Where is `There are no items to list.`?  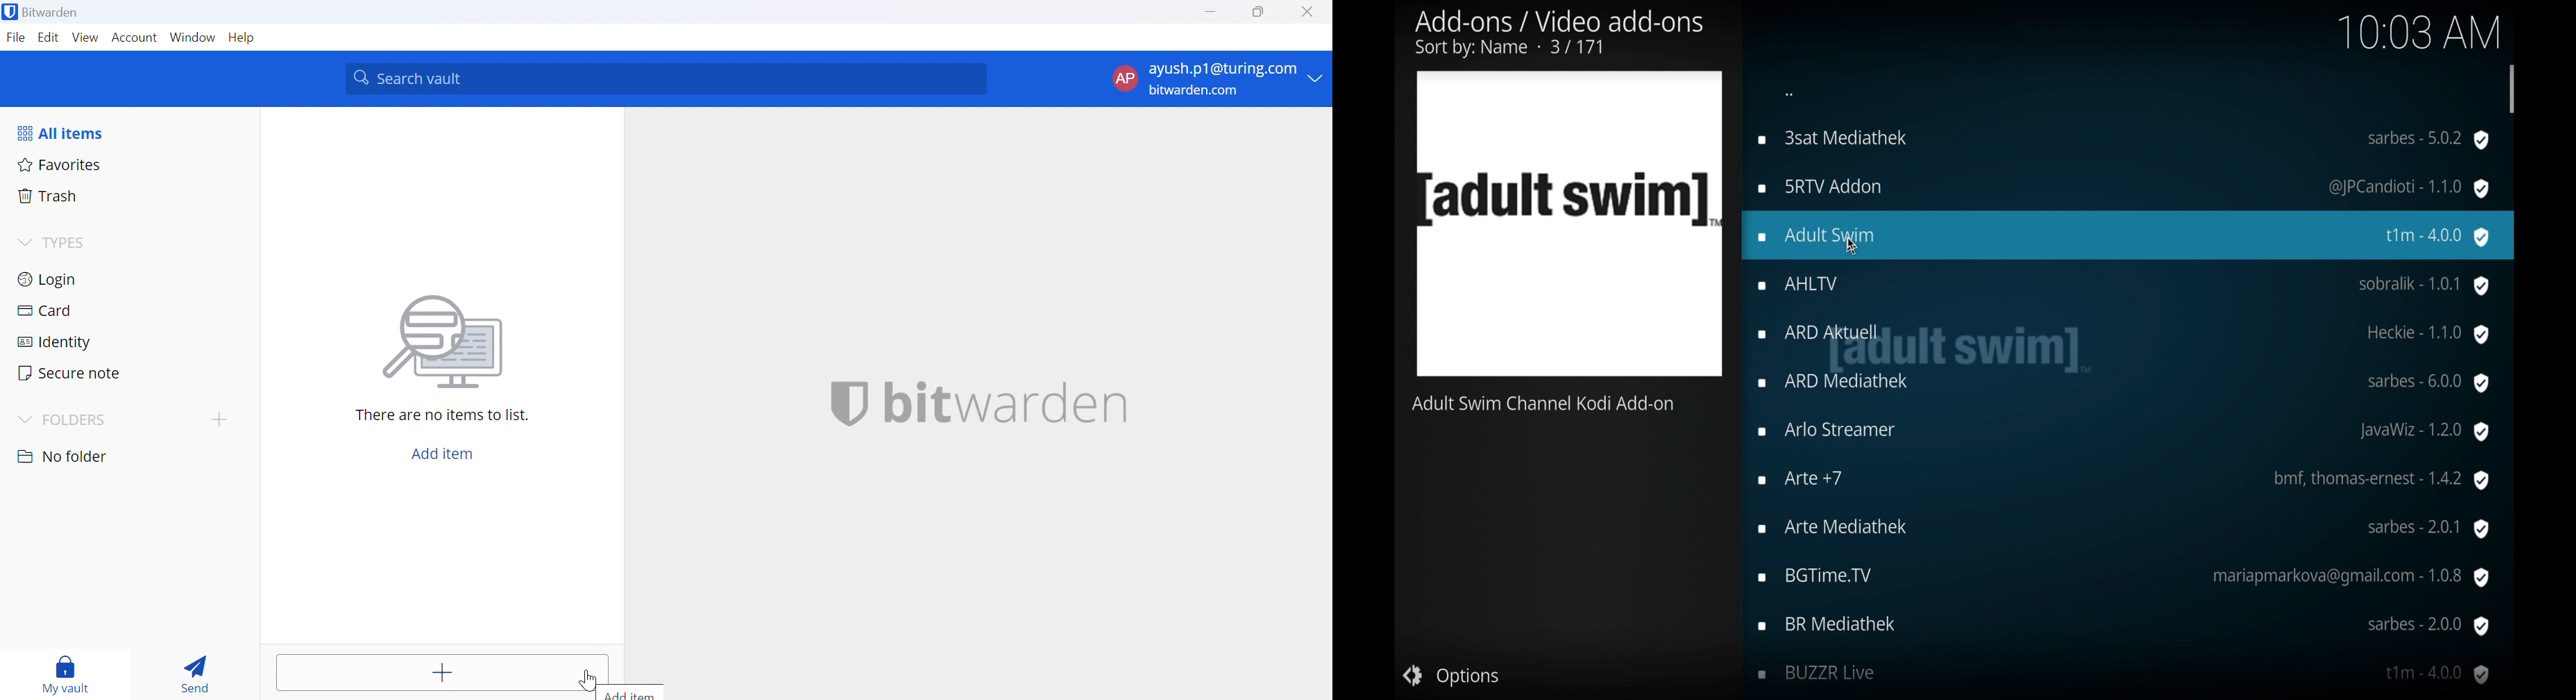 There are no items to list. is located at coordinates (443, 415).